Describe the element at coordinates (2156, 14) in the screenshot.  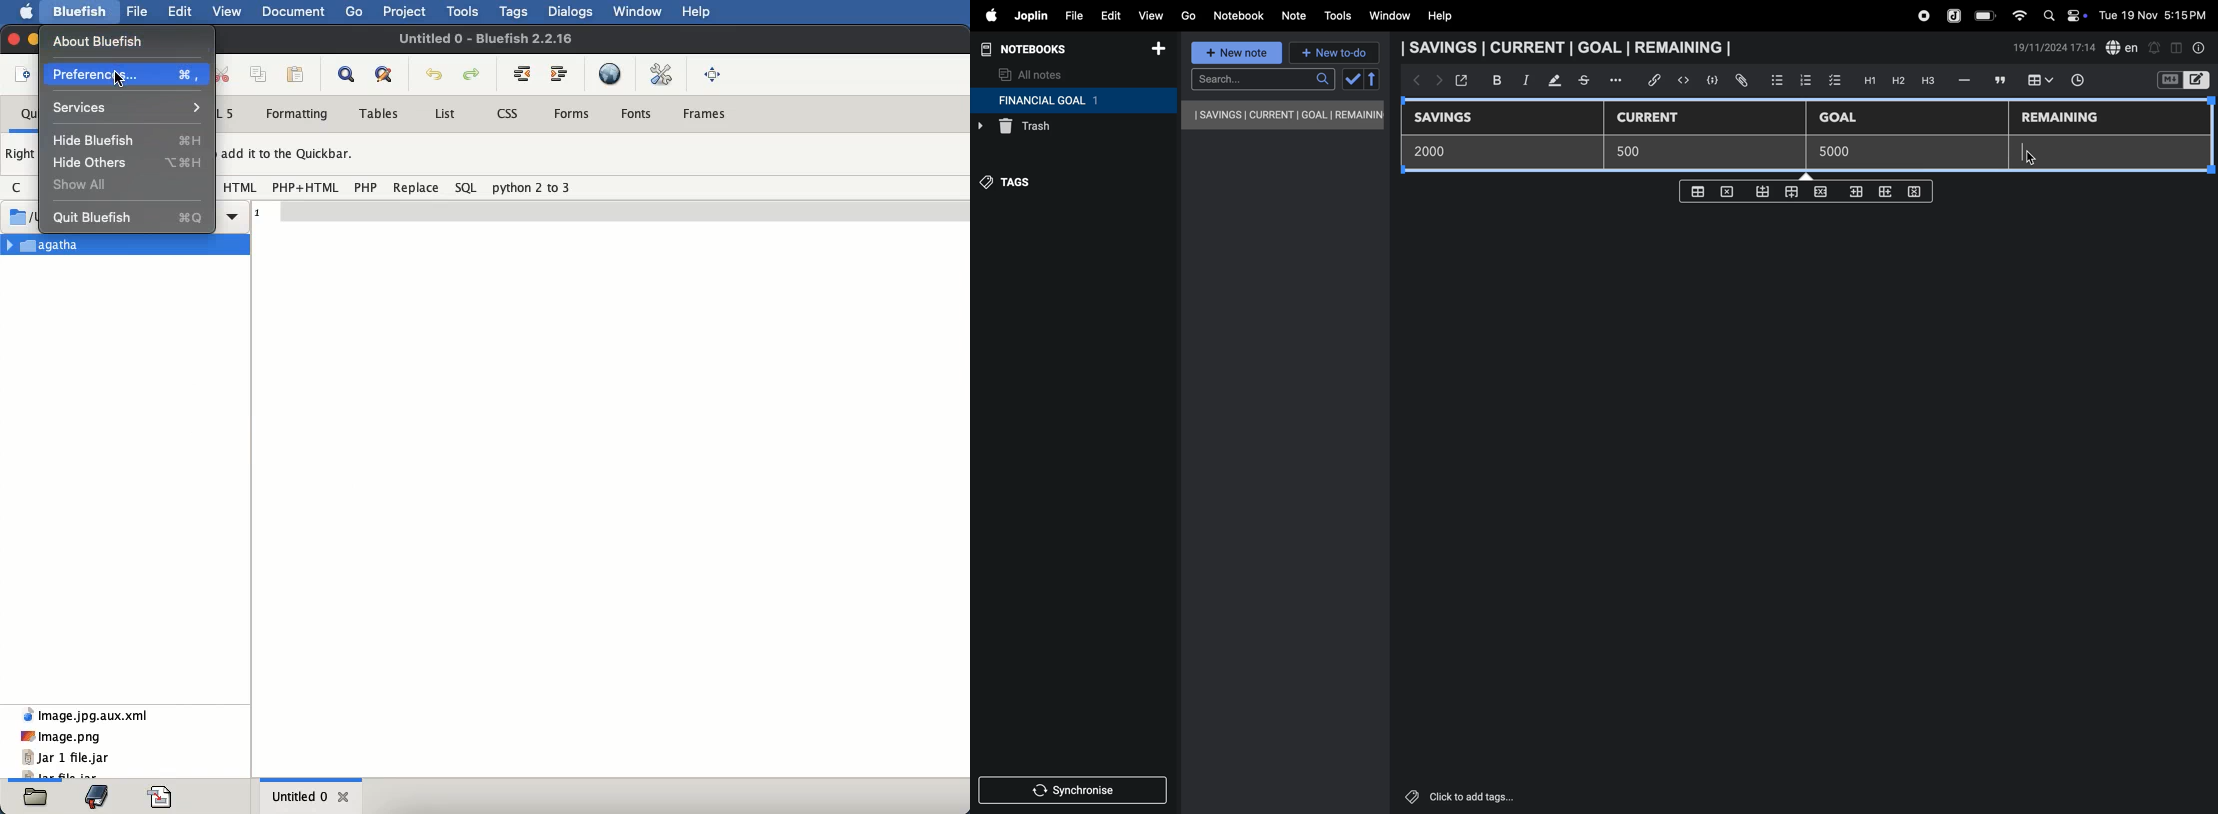
I see `date and time` at that location.